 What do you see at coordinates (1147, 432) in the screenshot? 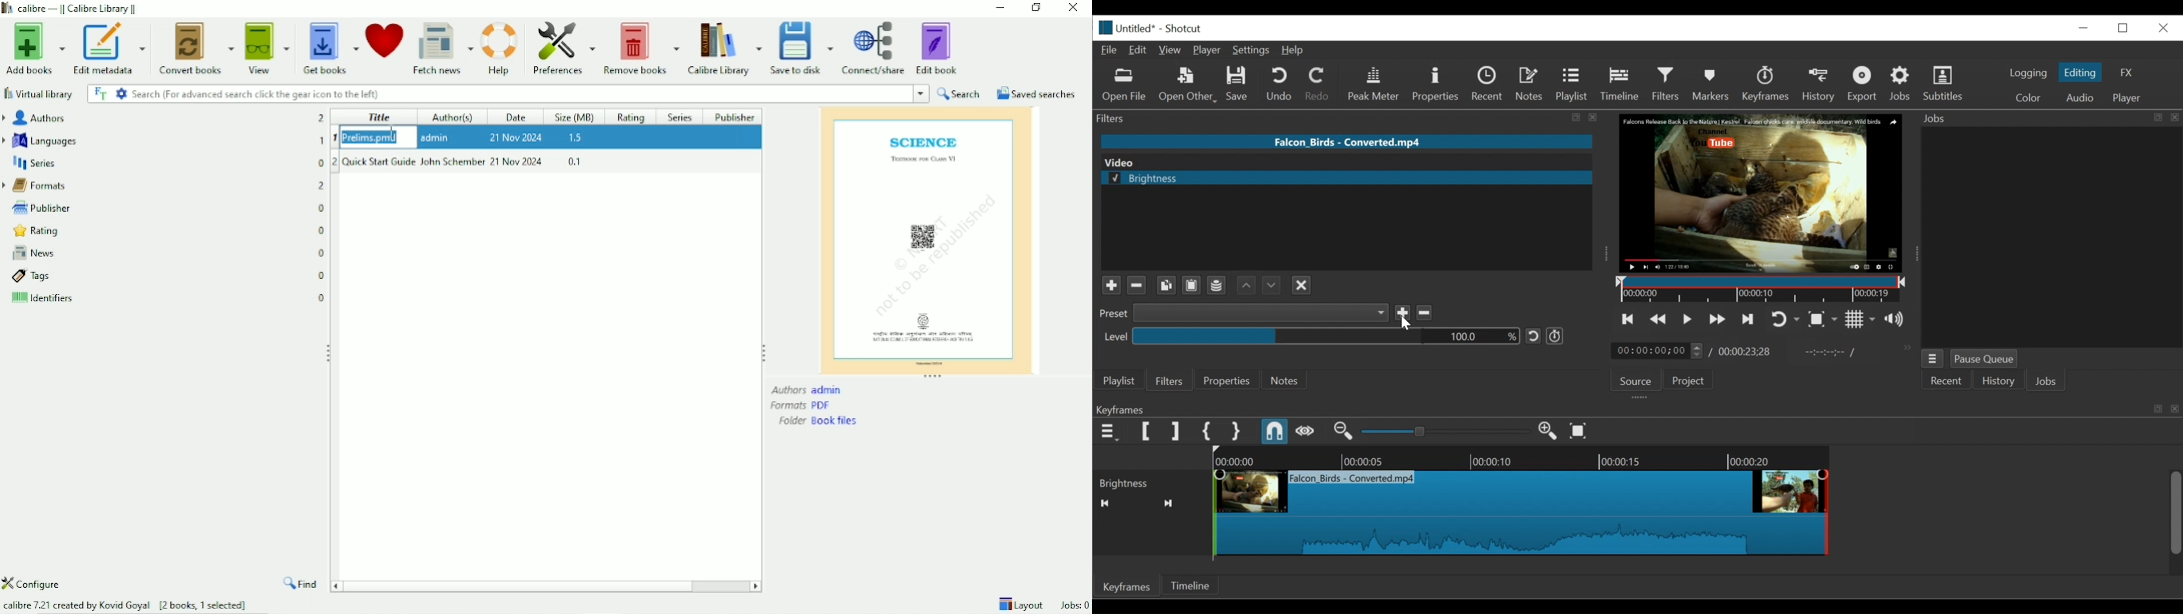
I see `Set Filter First` at bounding box center [1147, 432].